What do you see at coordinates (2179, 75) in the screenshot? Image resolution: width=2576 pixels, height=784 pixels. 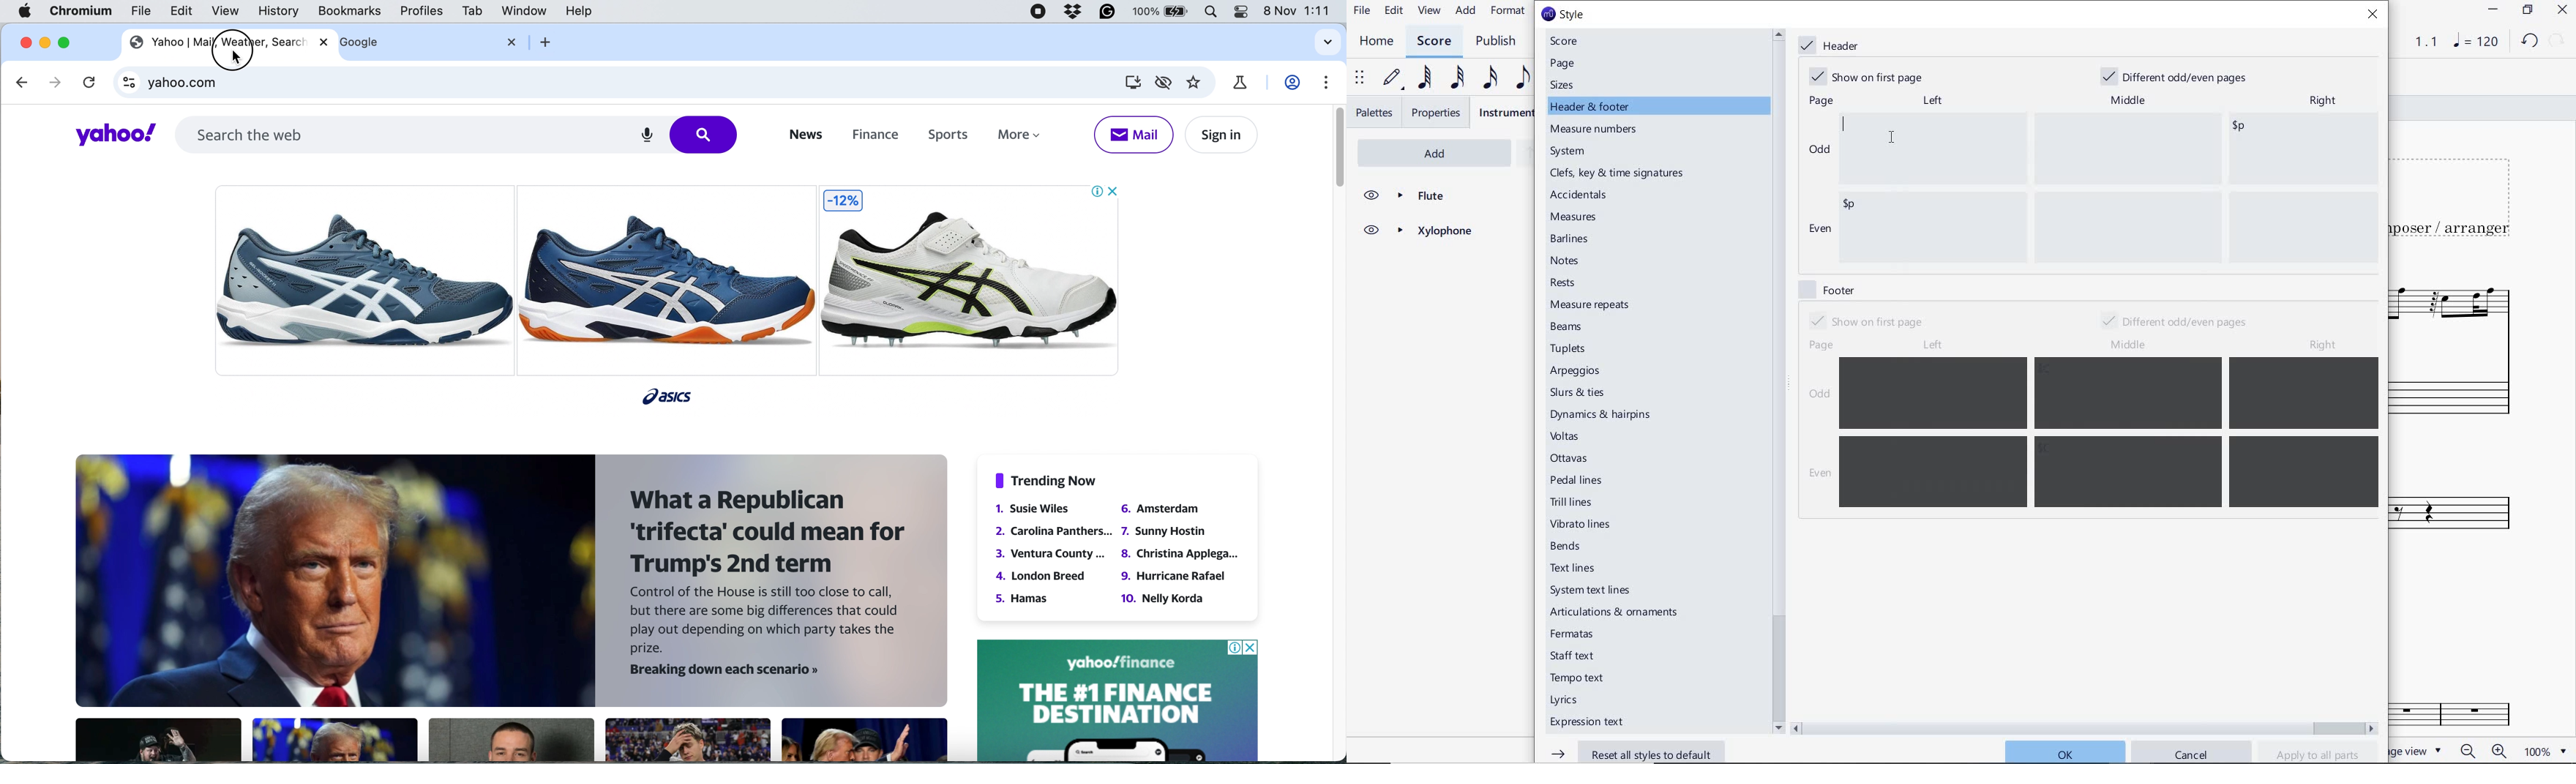 I see `different odd/even pages` at bounding box center [2179, 75].